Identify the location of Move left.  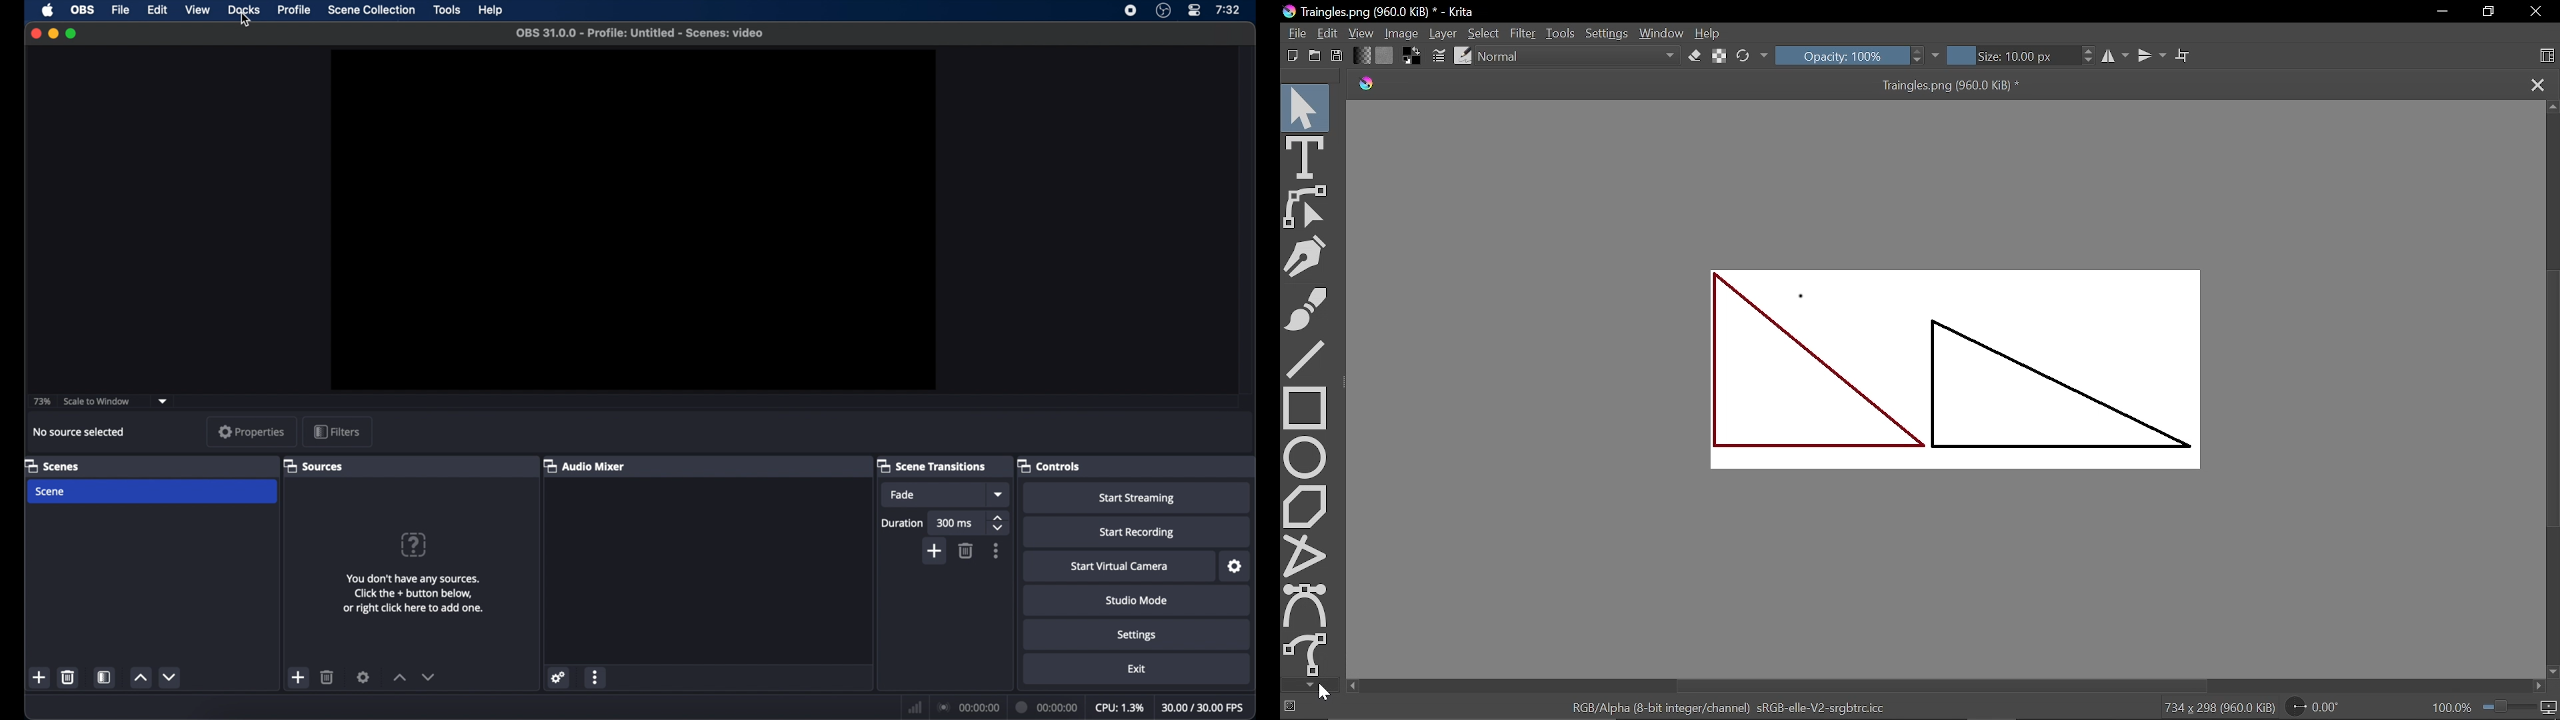
(1355, 686).